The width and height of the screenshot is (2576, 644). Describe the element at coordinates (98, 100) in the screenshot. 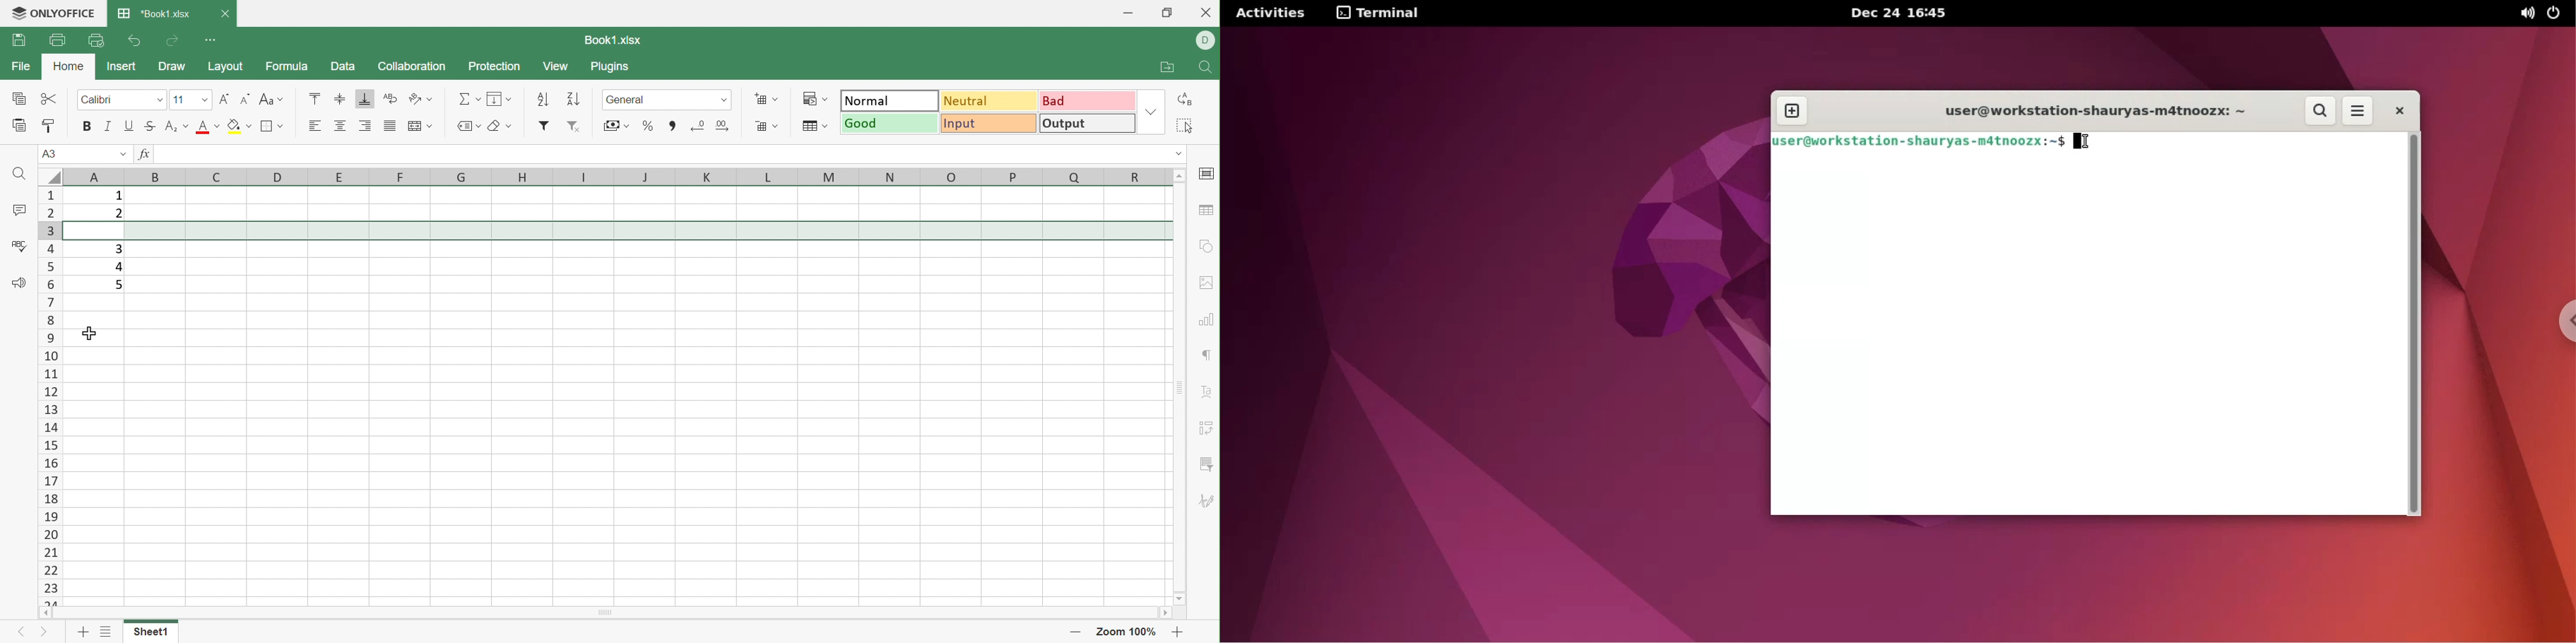

I see `Calibri` at that location.